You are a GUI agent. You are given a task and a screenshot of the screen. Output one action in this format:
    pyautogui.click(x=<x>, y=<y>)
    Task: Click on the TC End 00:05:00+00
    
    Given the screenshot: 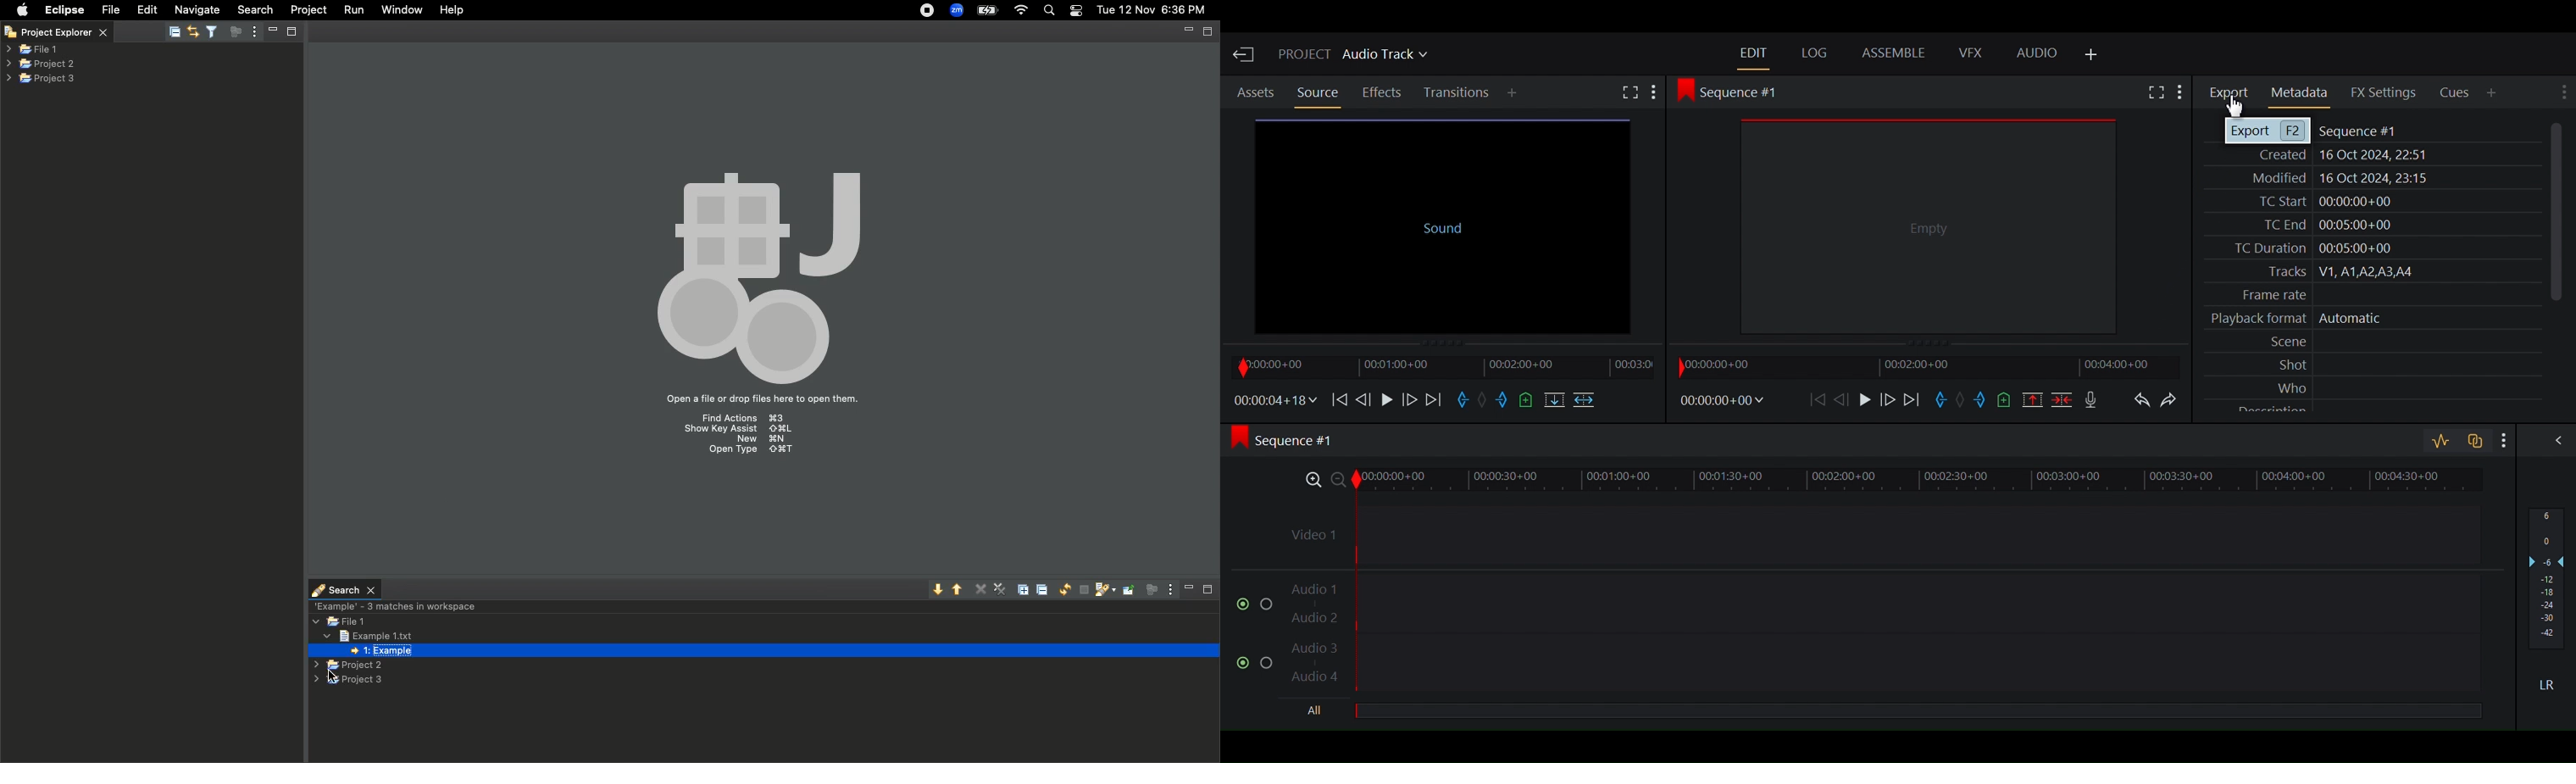 What is the action you would take?
    pyautogui.click(x=2322, y=225)
    